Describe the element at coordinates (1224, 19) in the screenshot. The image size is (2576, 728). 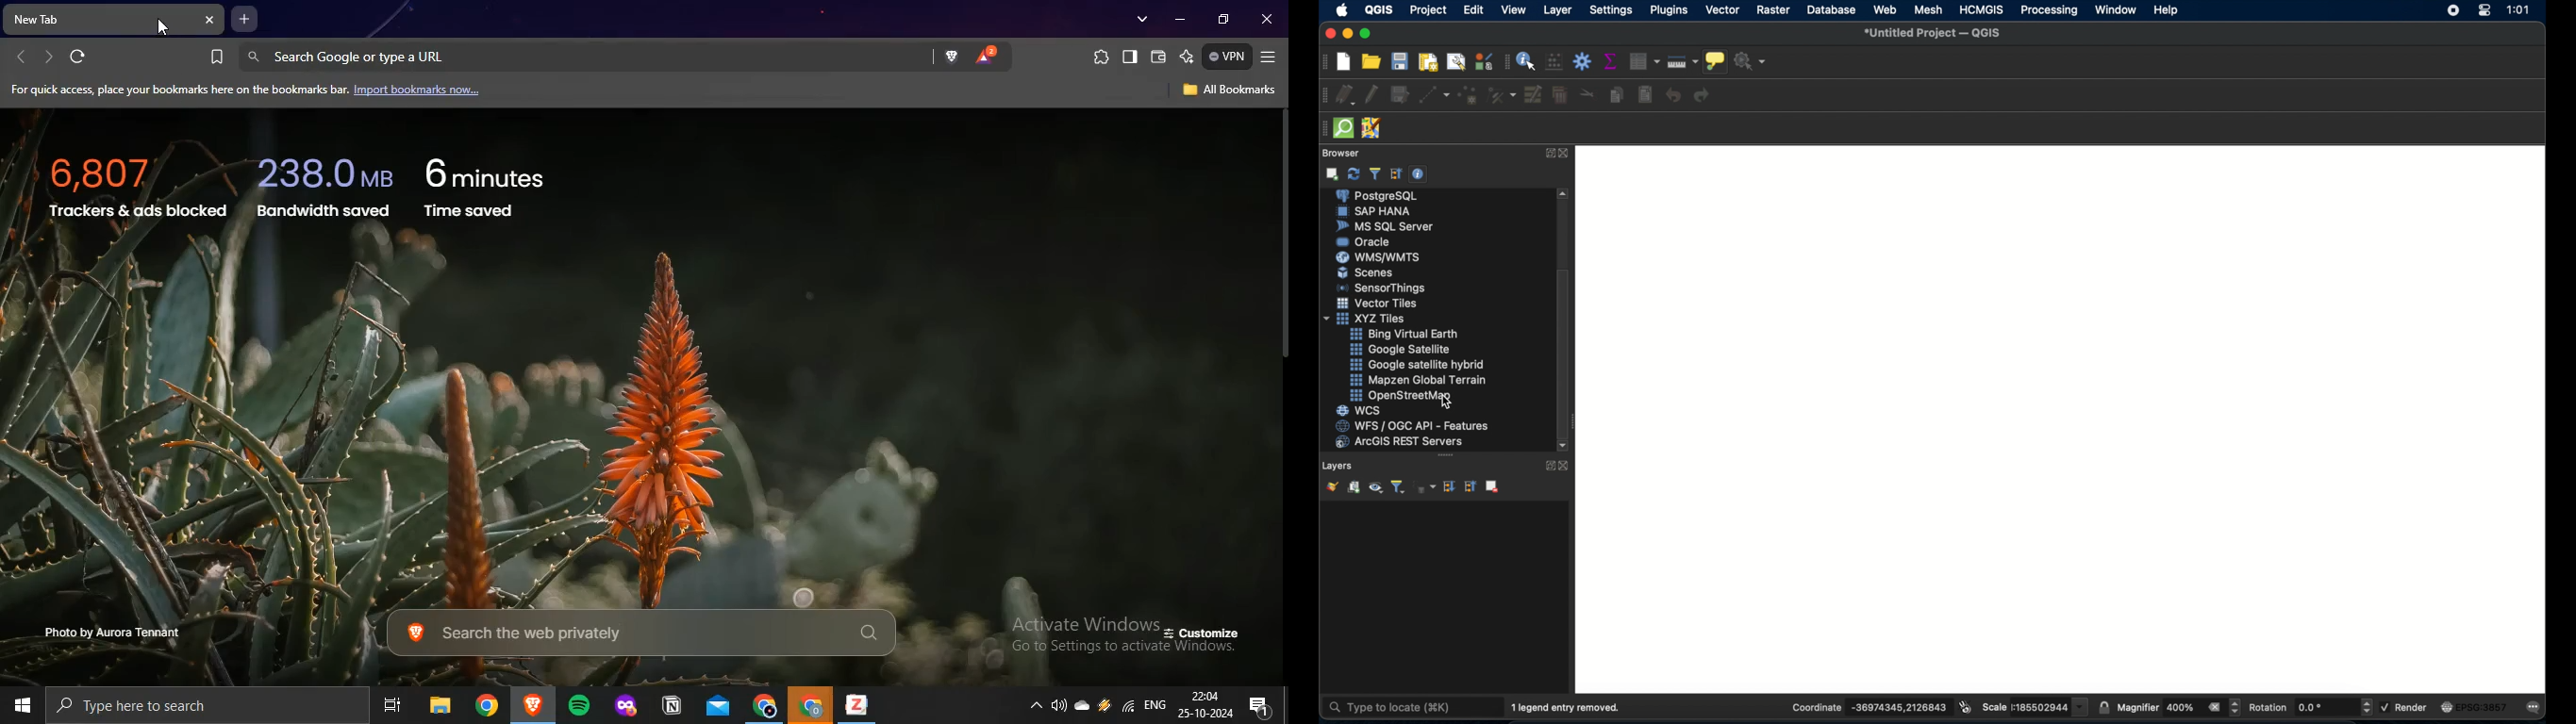
I see `restore down` at that location.